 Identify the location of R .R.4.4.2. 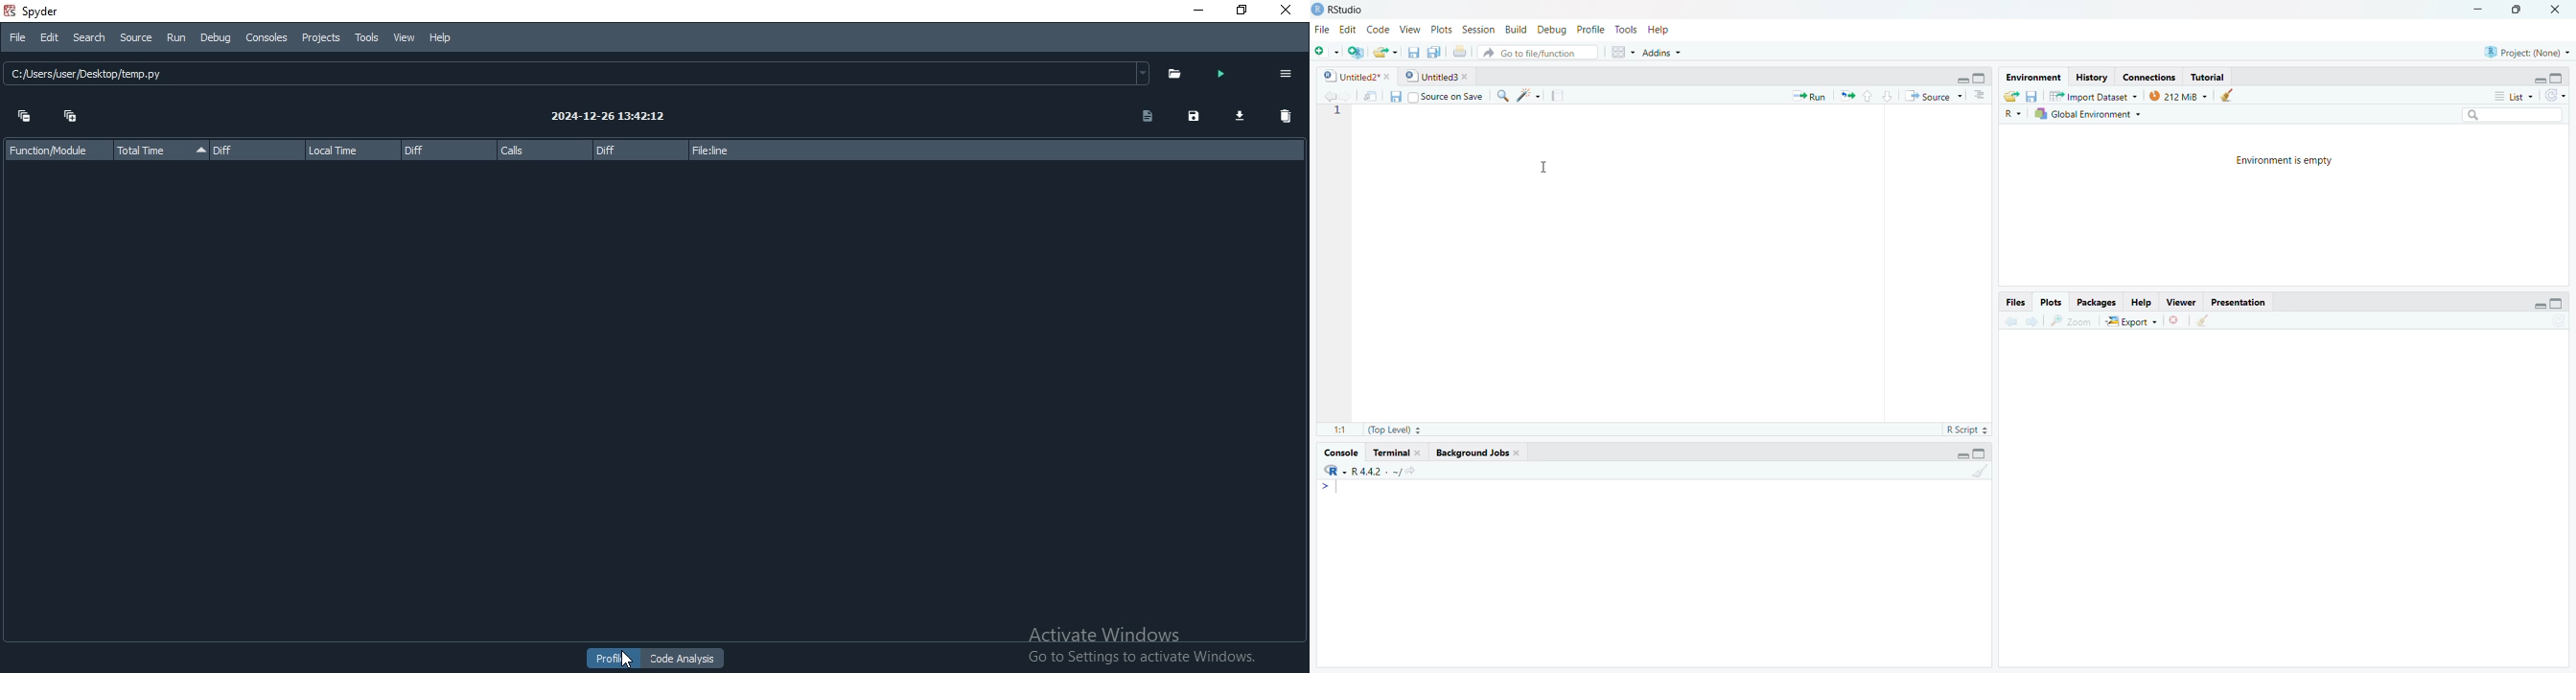
(1372, 472).